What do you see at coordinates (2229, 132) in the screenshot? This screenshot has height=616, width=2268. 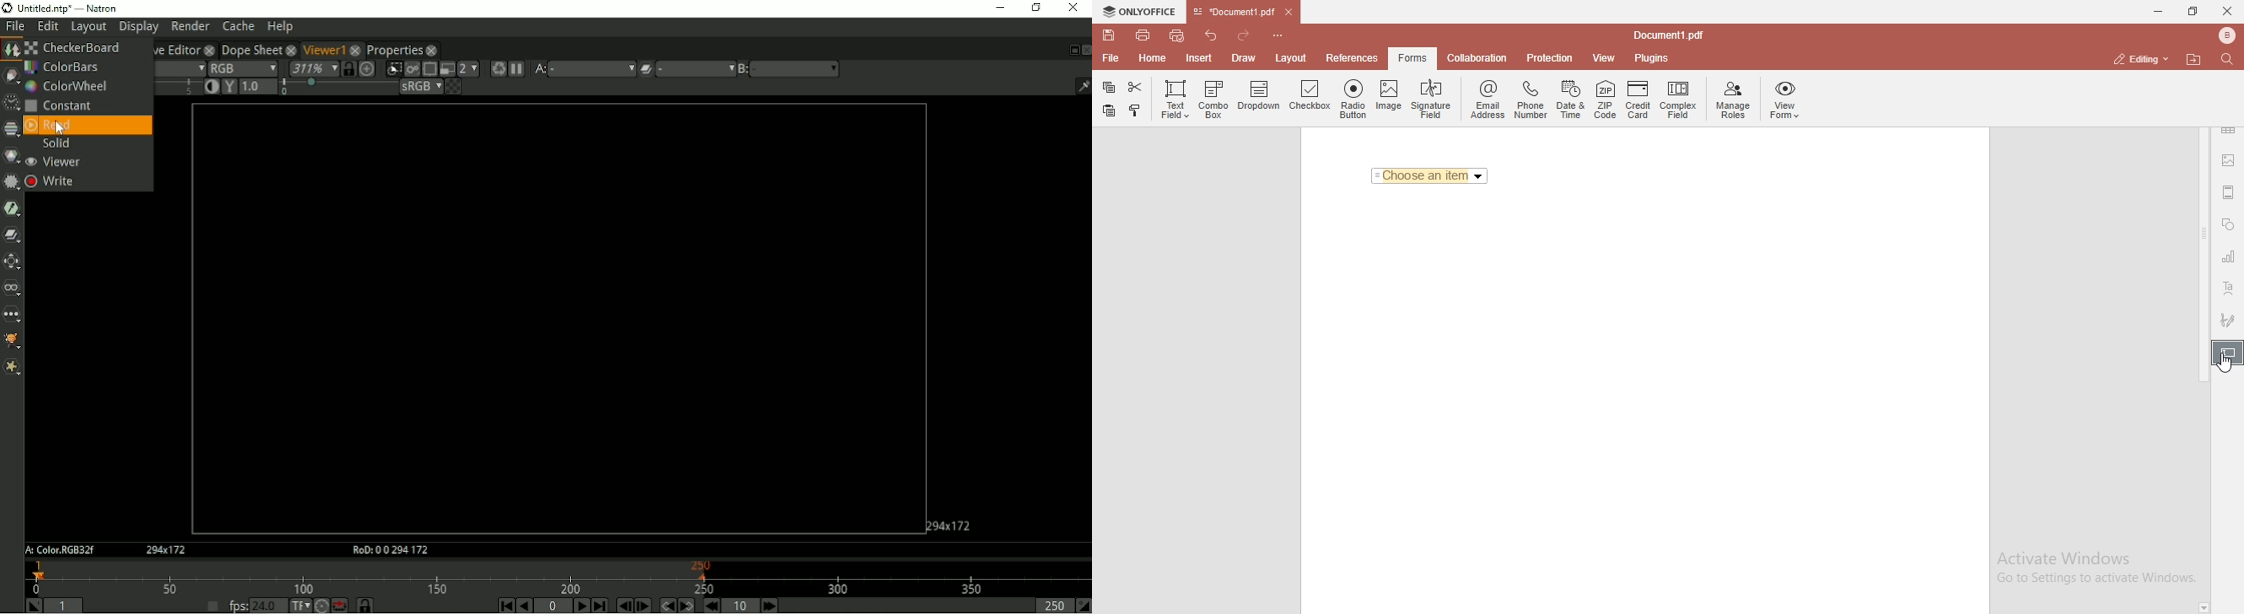 I see `table` at bounding box center [2229, 132].